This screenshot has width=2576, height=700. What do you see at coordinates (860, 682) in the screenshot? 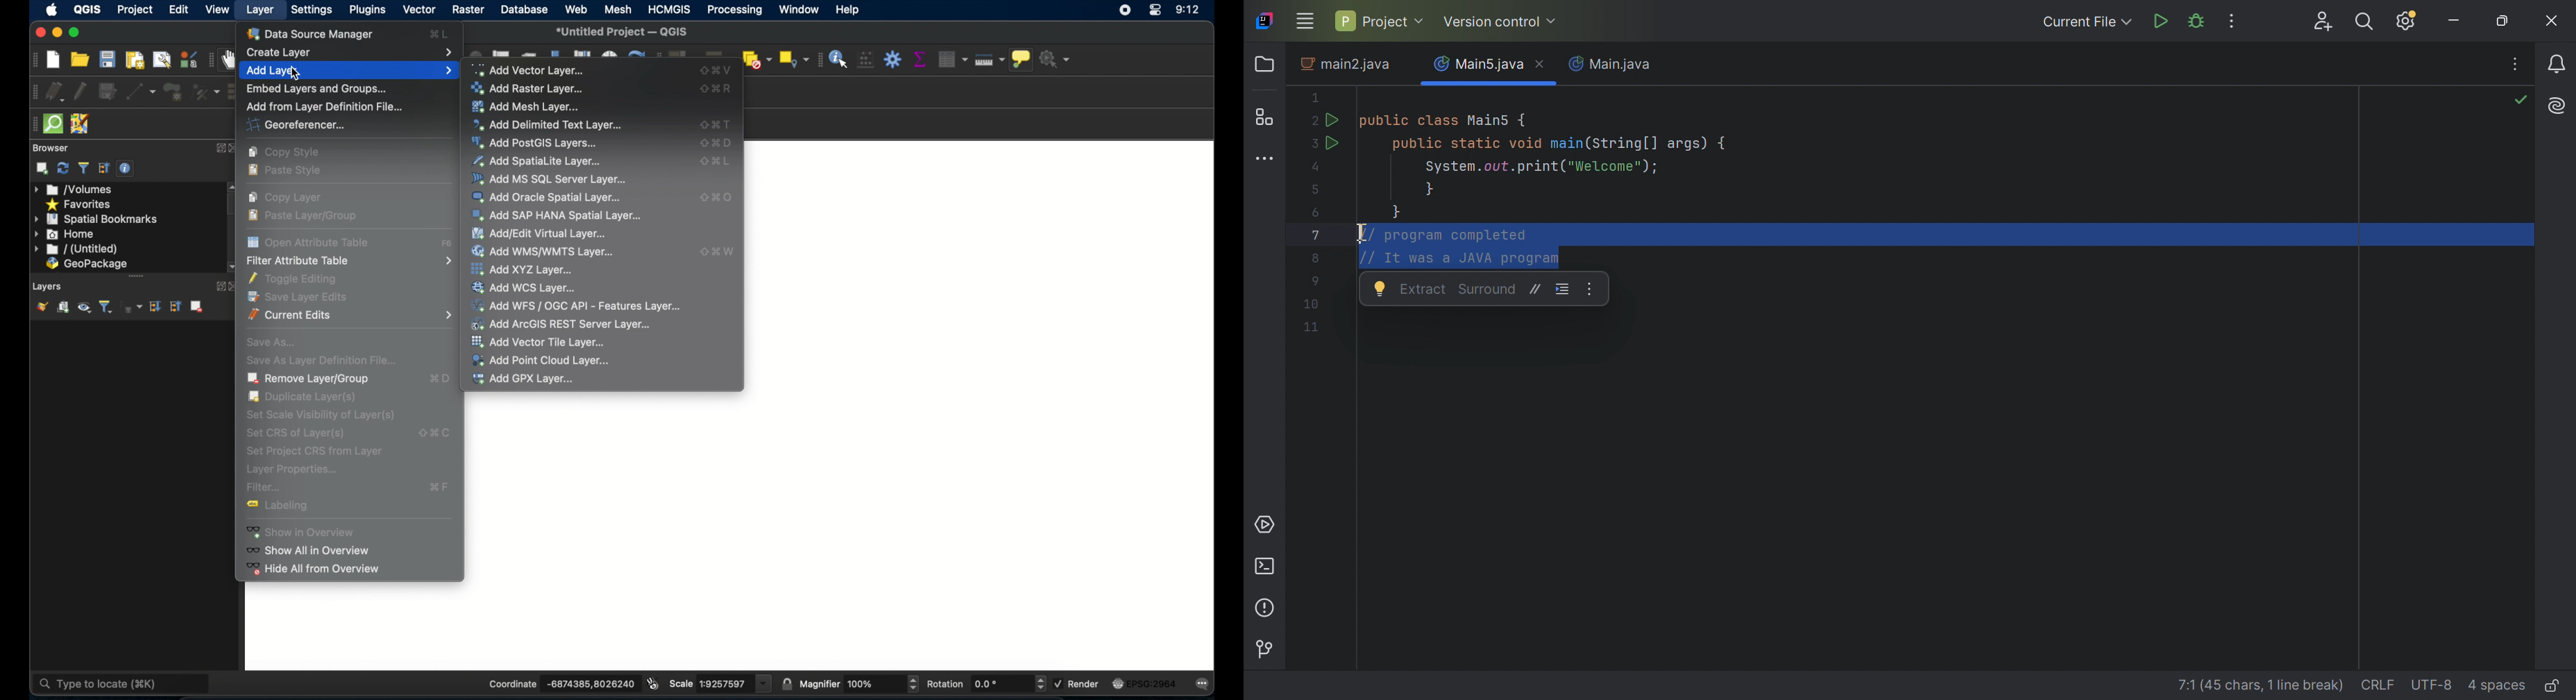
I see `magnifier` at bounding box center [860, 682].